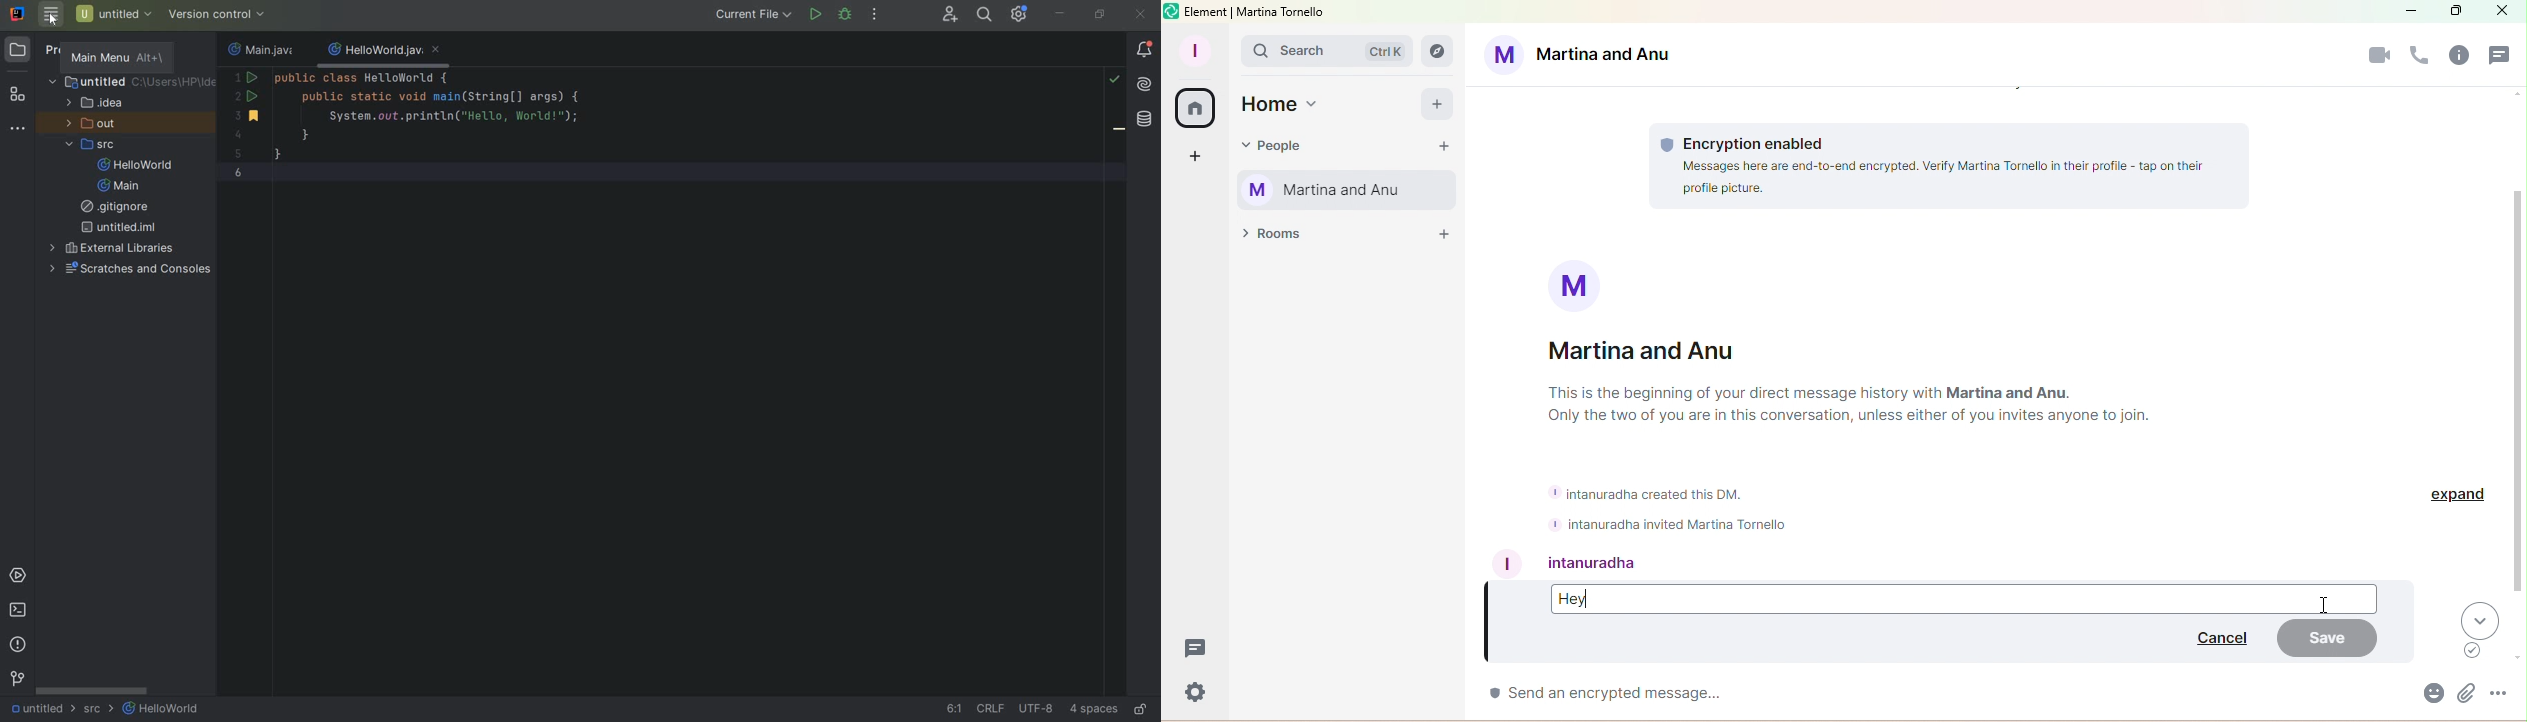 Image resolution: width=2548 pixels, height=728 pixels. What do you see at coordinates (1964, 597) in the screenshot?
I see `Write message` at bounding box center [1964, 597].